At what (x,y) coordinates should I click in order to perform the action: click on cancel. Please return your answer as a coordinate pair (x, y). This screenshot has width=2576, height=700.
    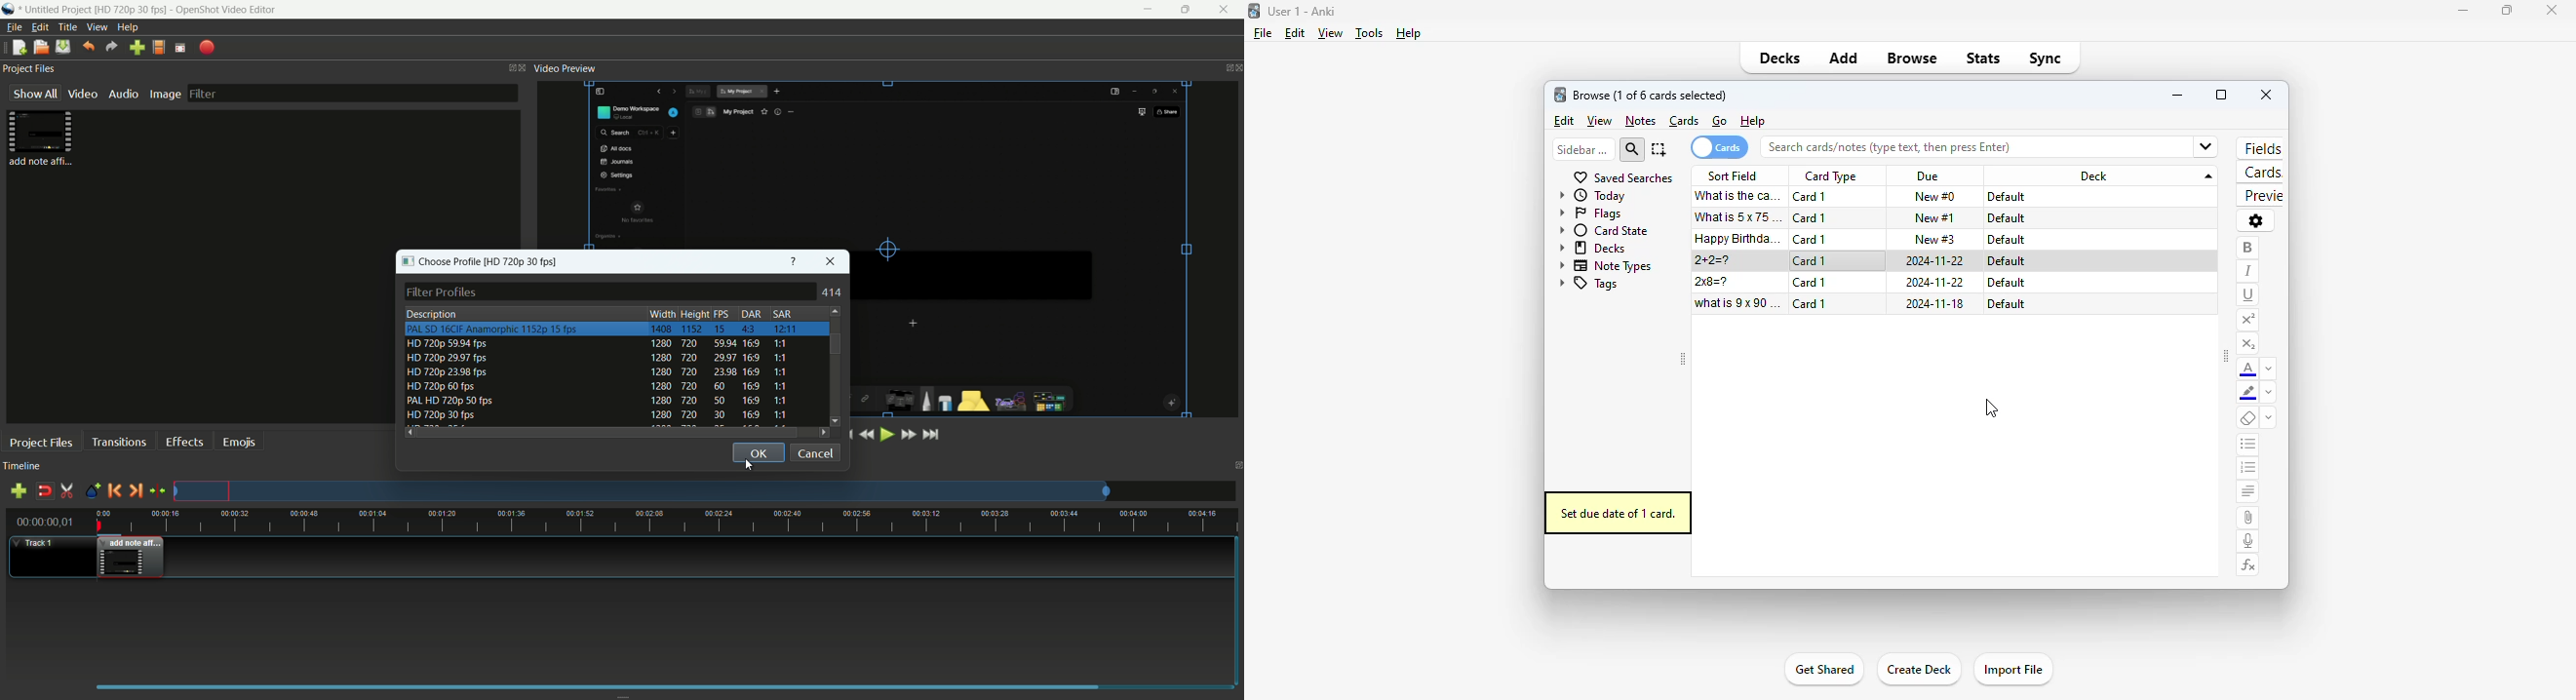
    Looking at the image, I should click on (817, 452).